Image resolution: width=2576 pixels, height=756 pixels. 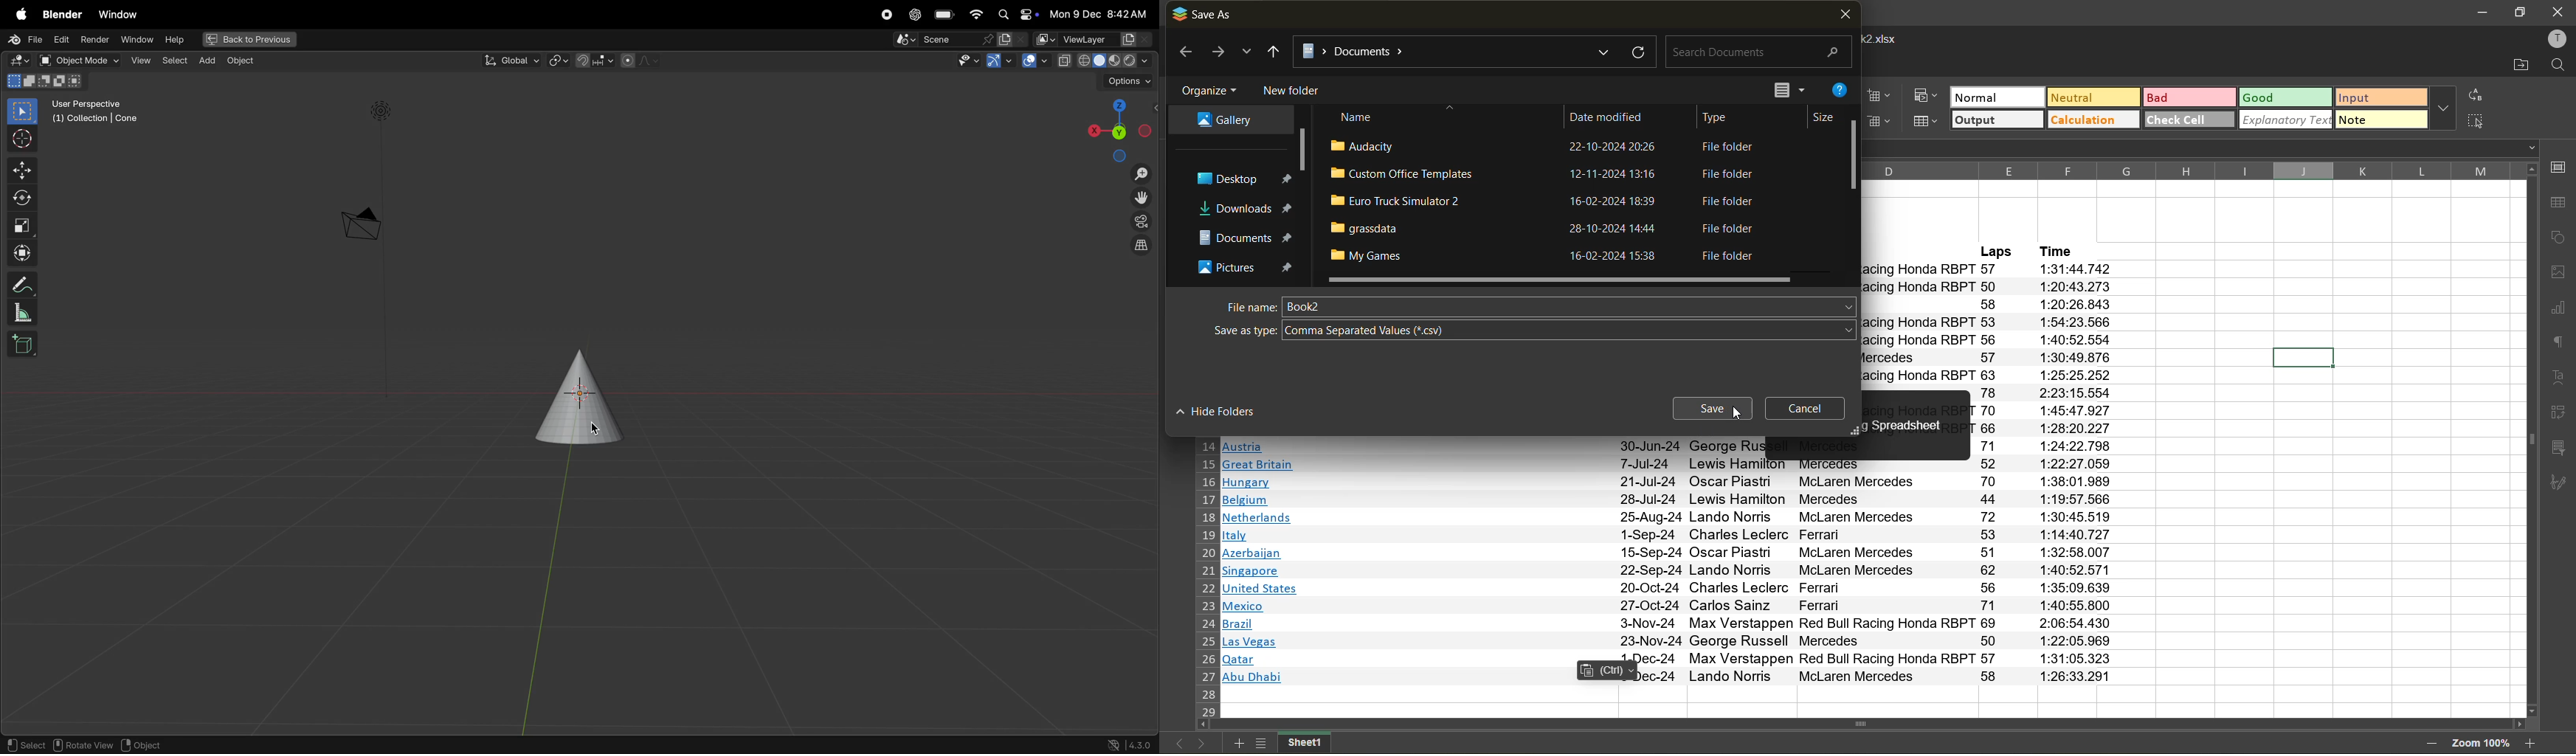 I want to click on previous, so click(x=1176, y=744).